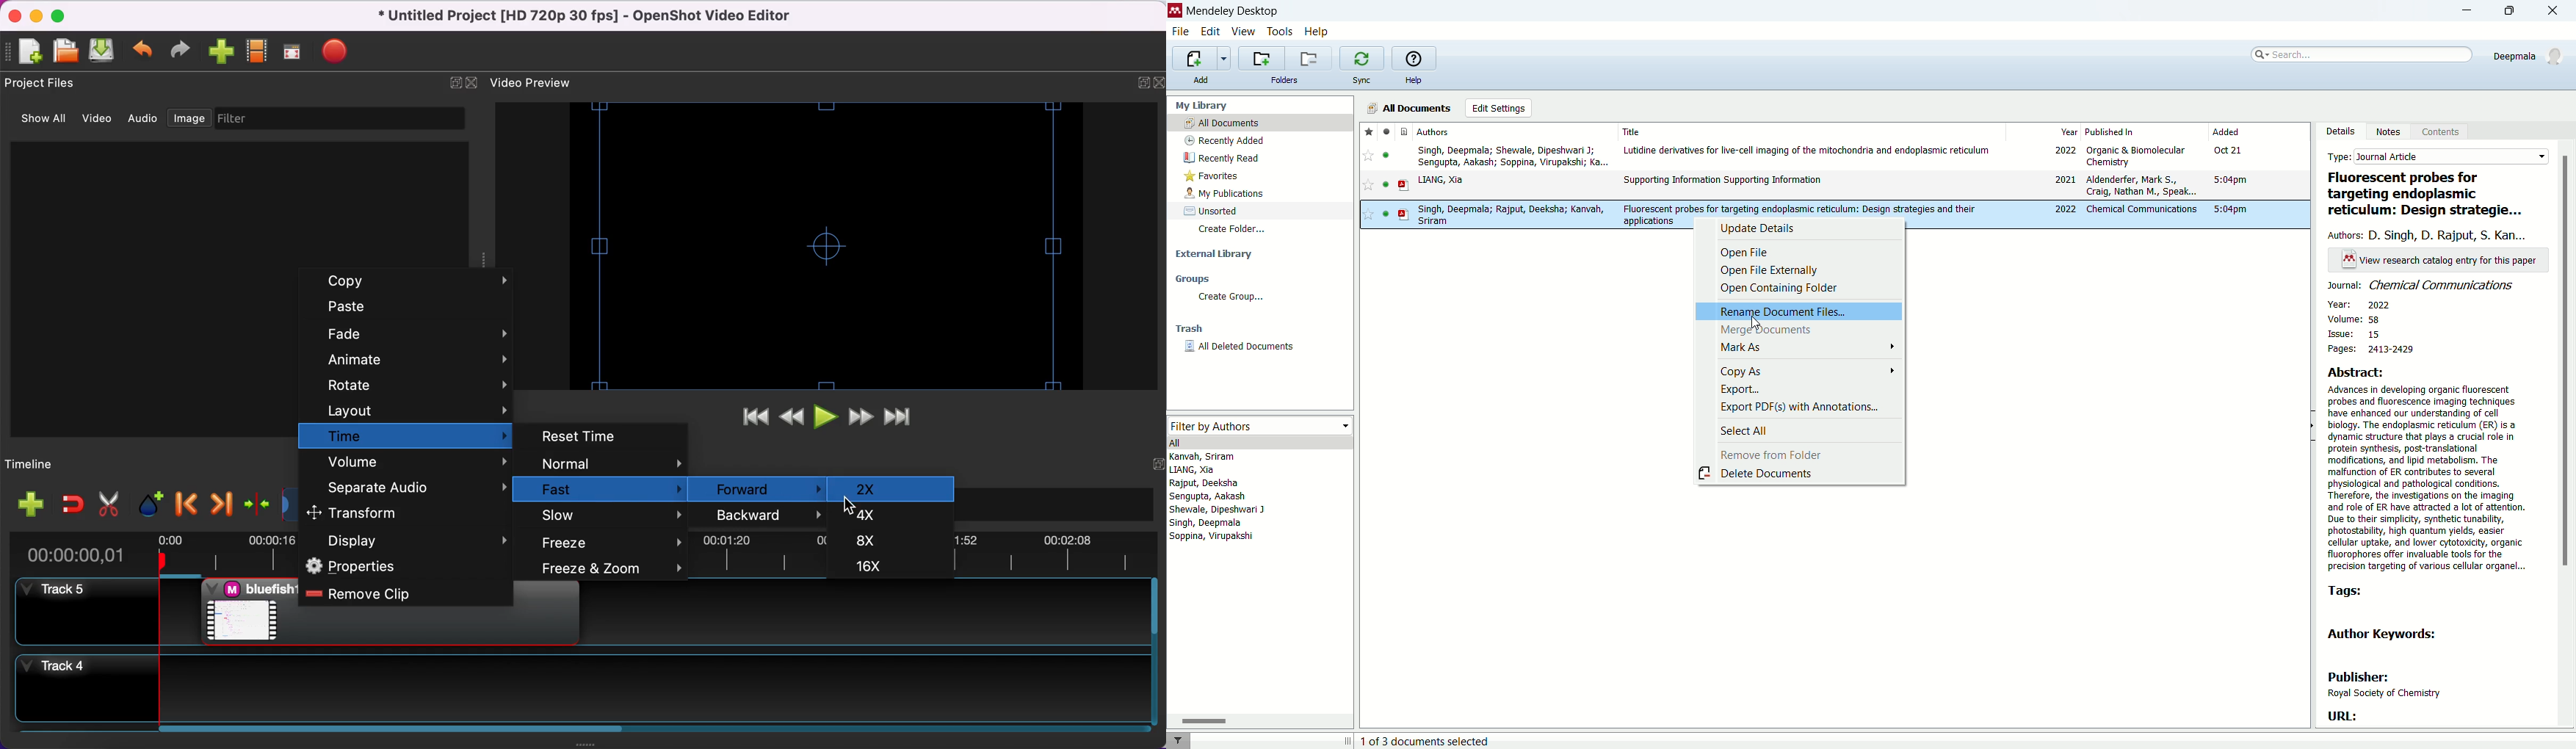 The height and width of the screenshot is (756, 2576). What do you see at coordinates (2436, 469) in the screenshot?
I see `abstract` at bounding box center [2436, 469].